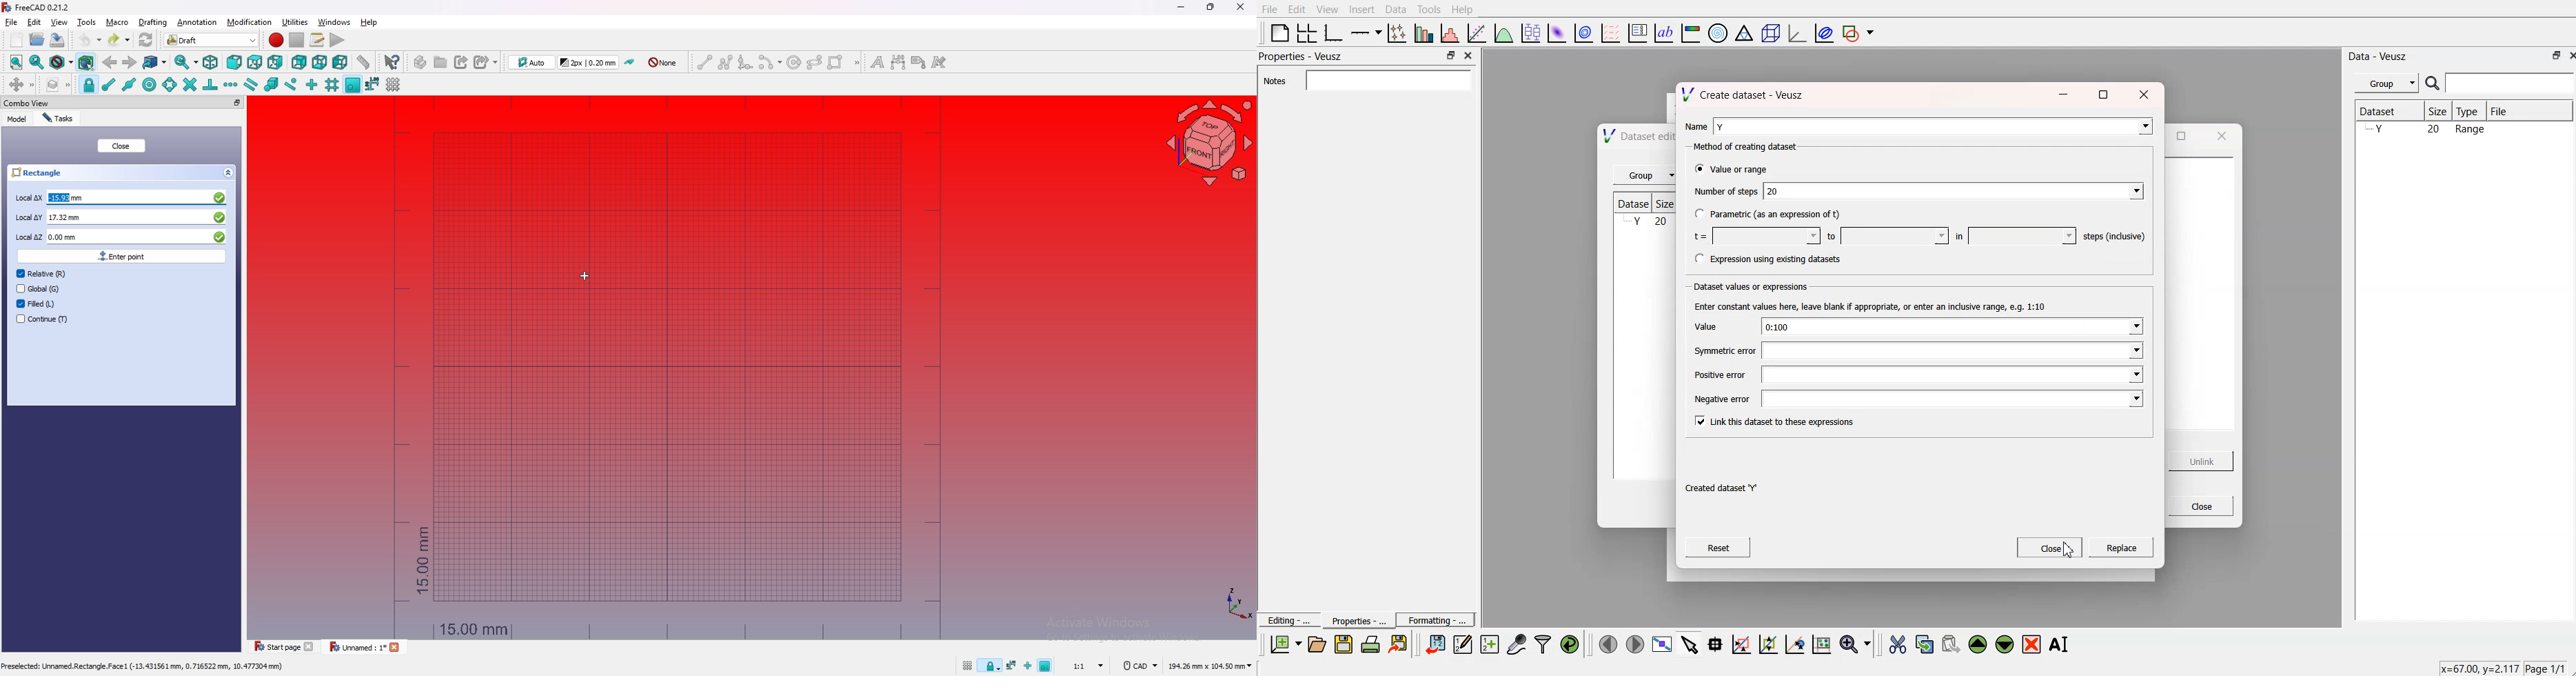 The width and height of the screenshot is (2576, 700). What do you see at coordinates (2062, 97) in the screenshot?
I see `minimize` at bounding box center [2062, 97].